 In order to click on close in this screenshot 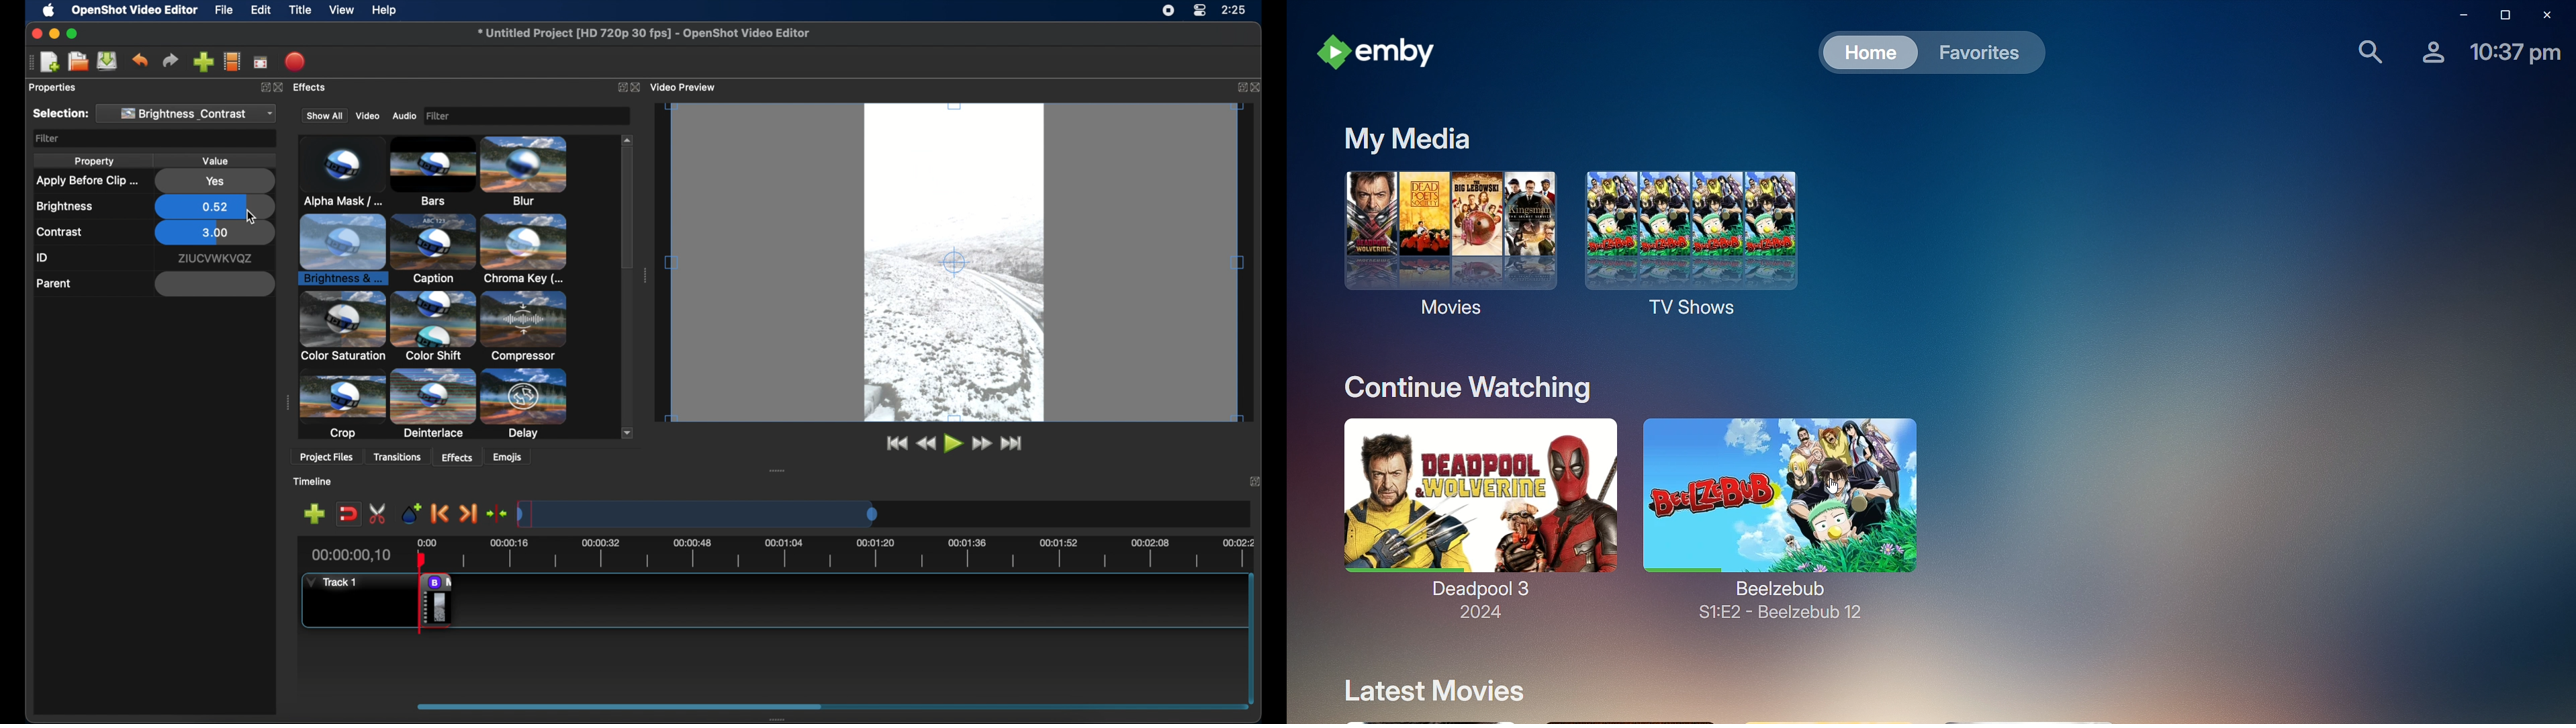, I will do `click(1258, 86)`.